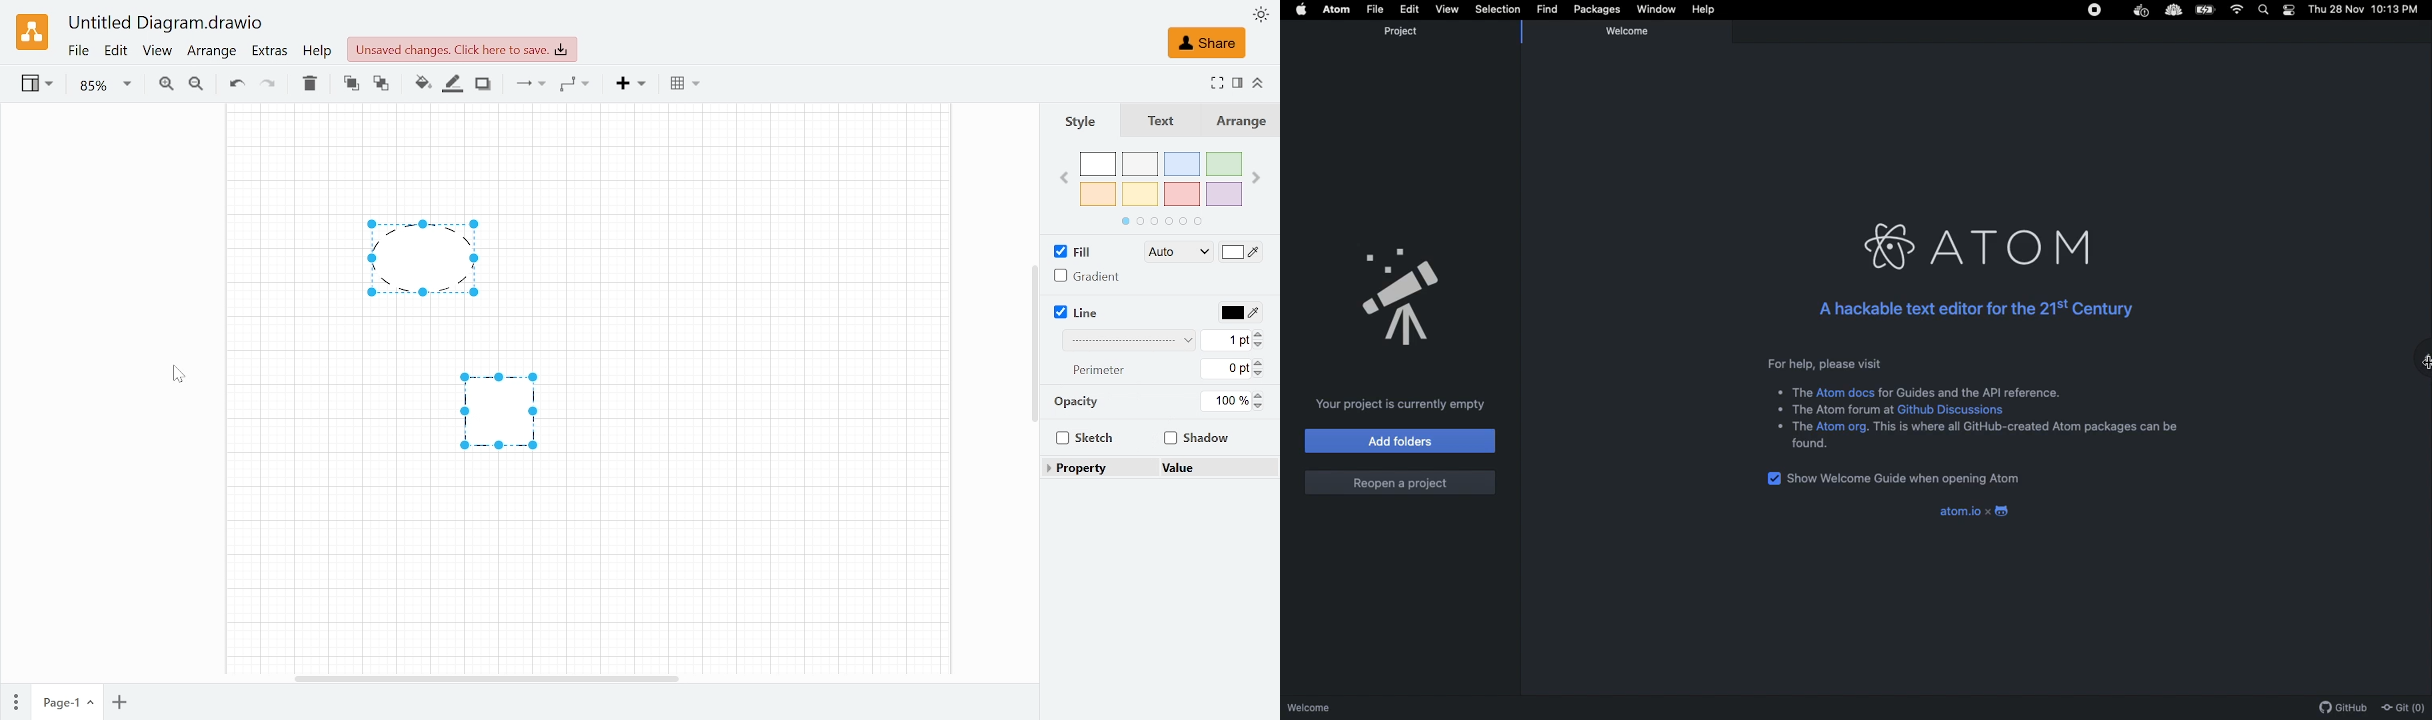 The width and height of the screenshot is (2436, 728). What do you see at coordinates (167, 24) in the screenshot?
I see `Current window` at bounding box center [167, 24].